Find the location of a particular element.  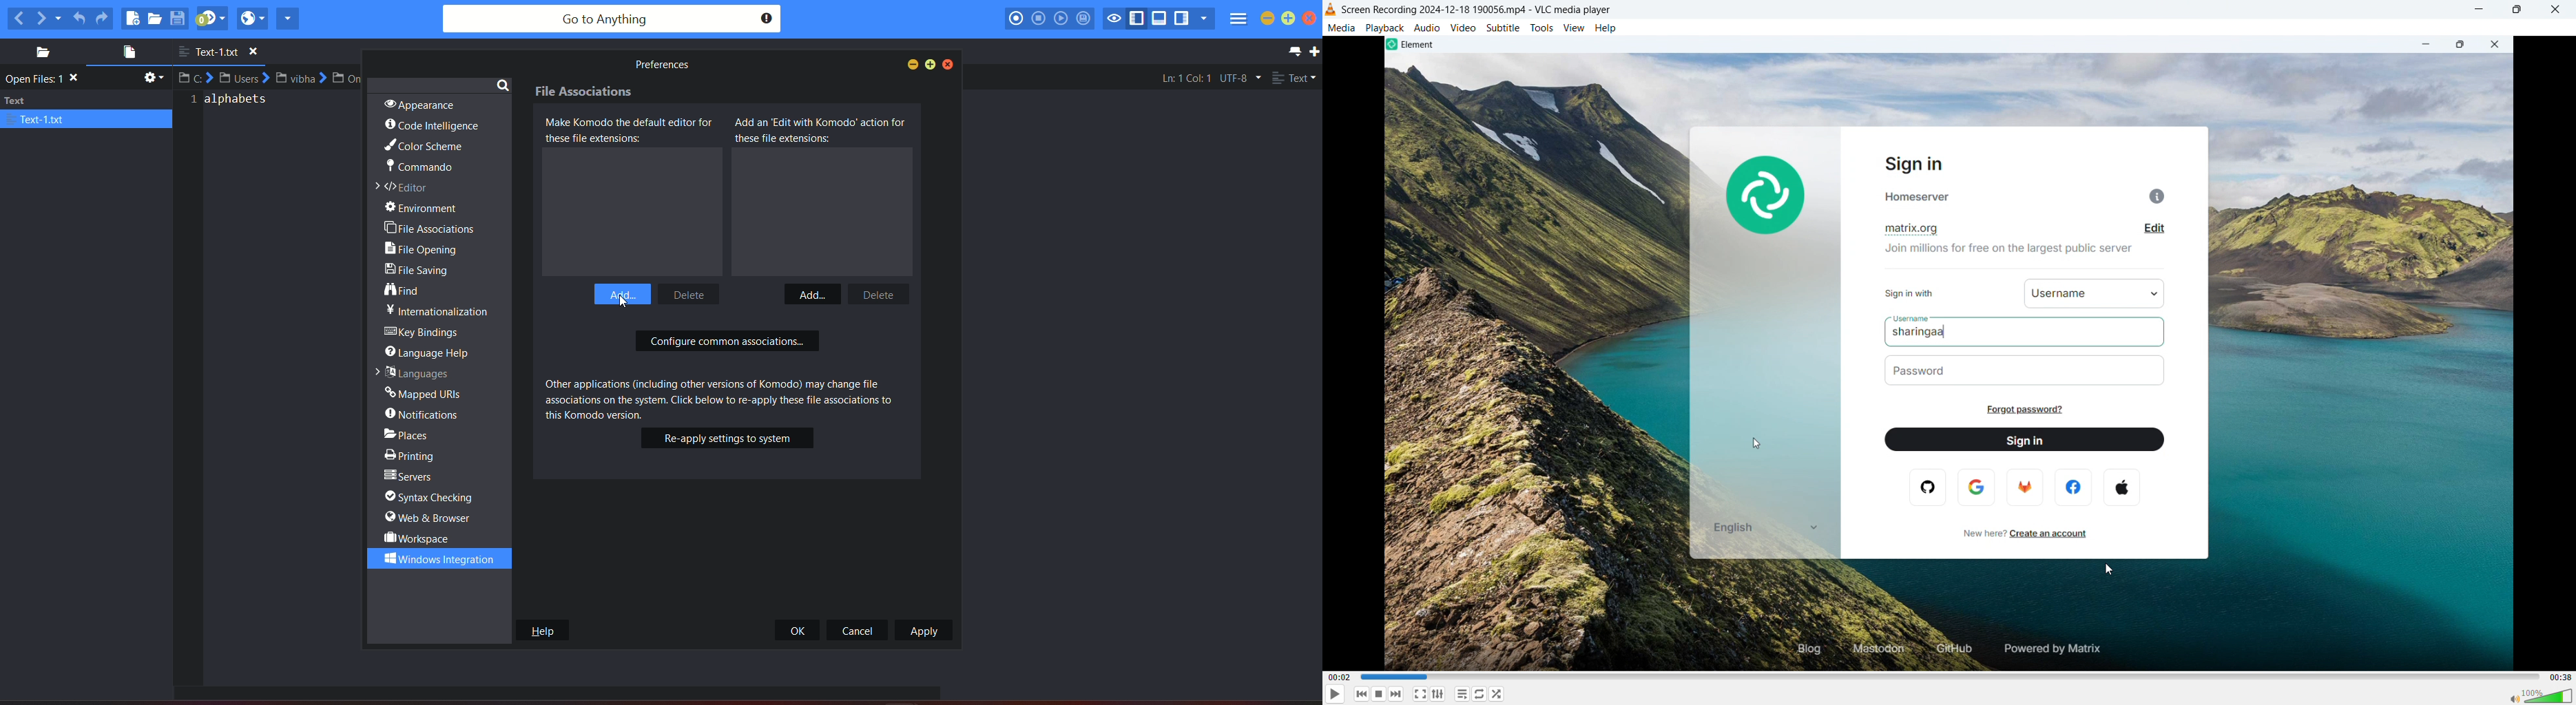

close is located at coordinates (949, 64).